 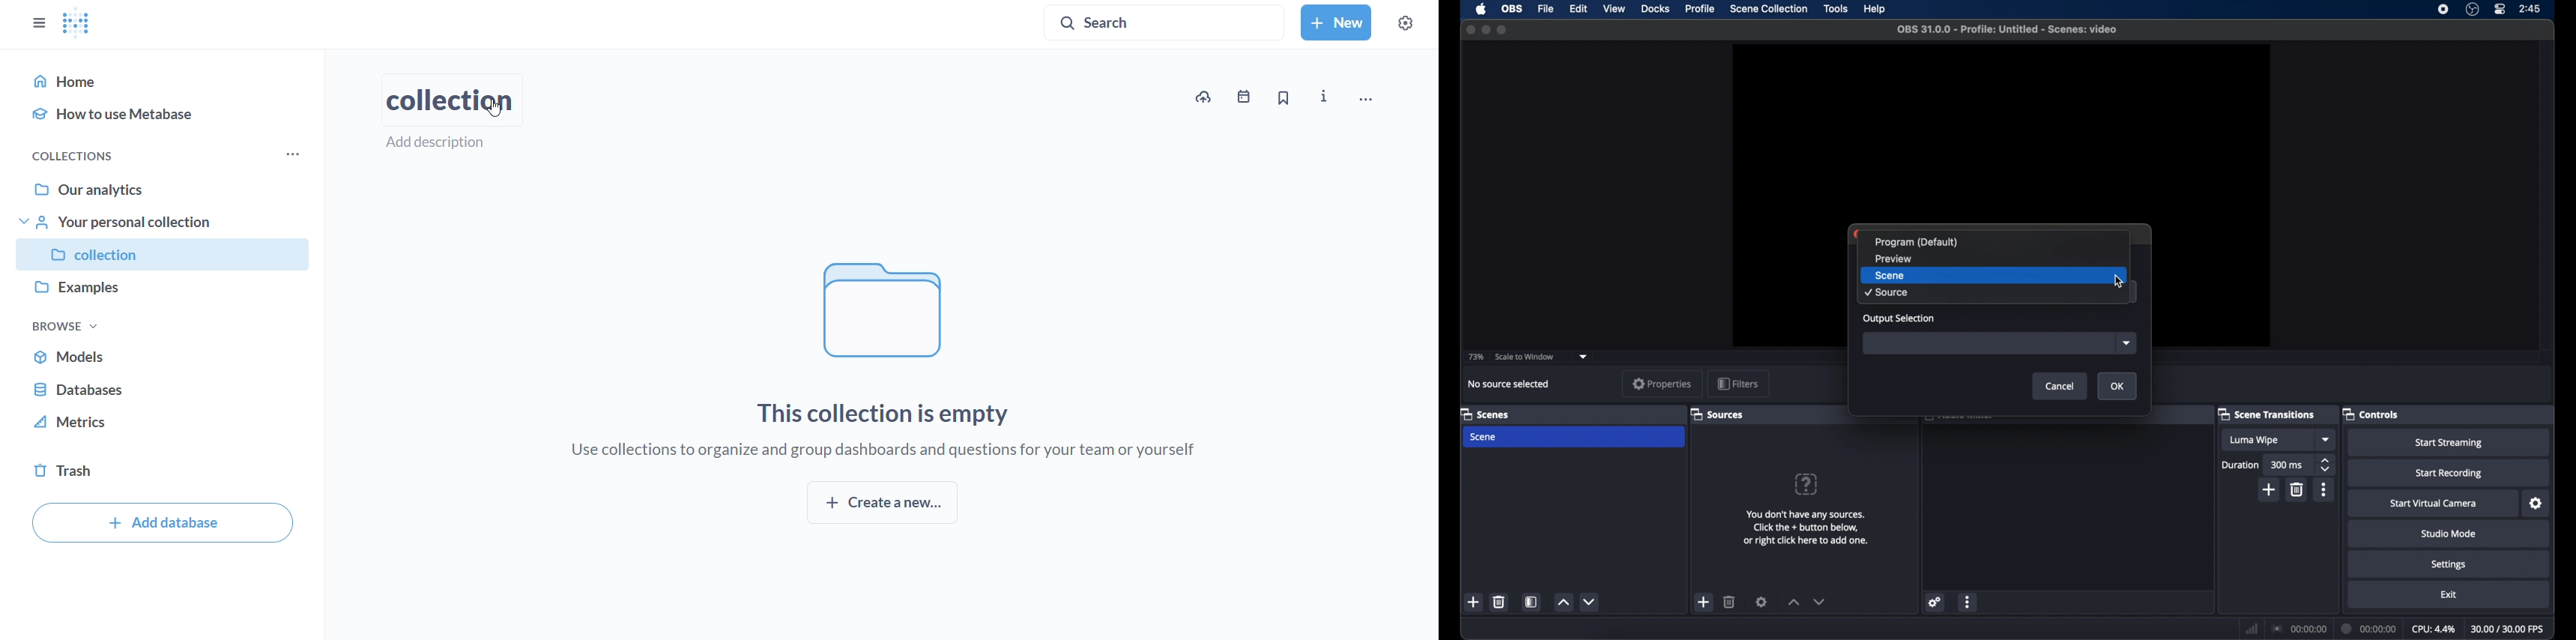 I want to click on properties, so click(x=1662, y=383).